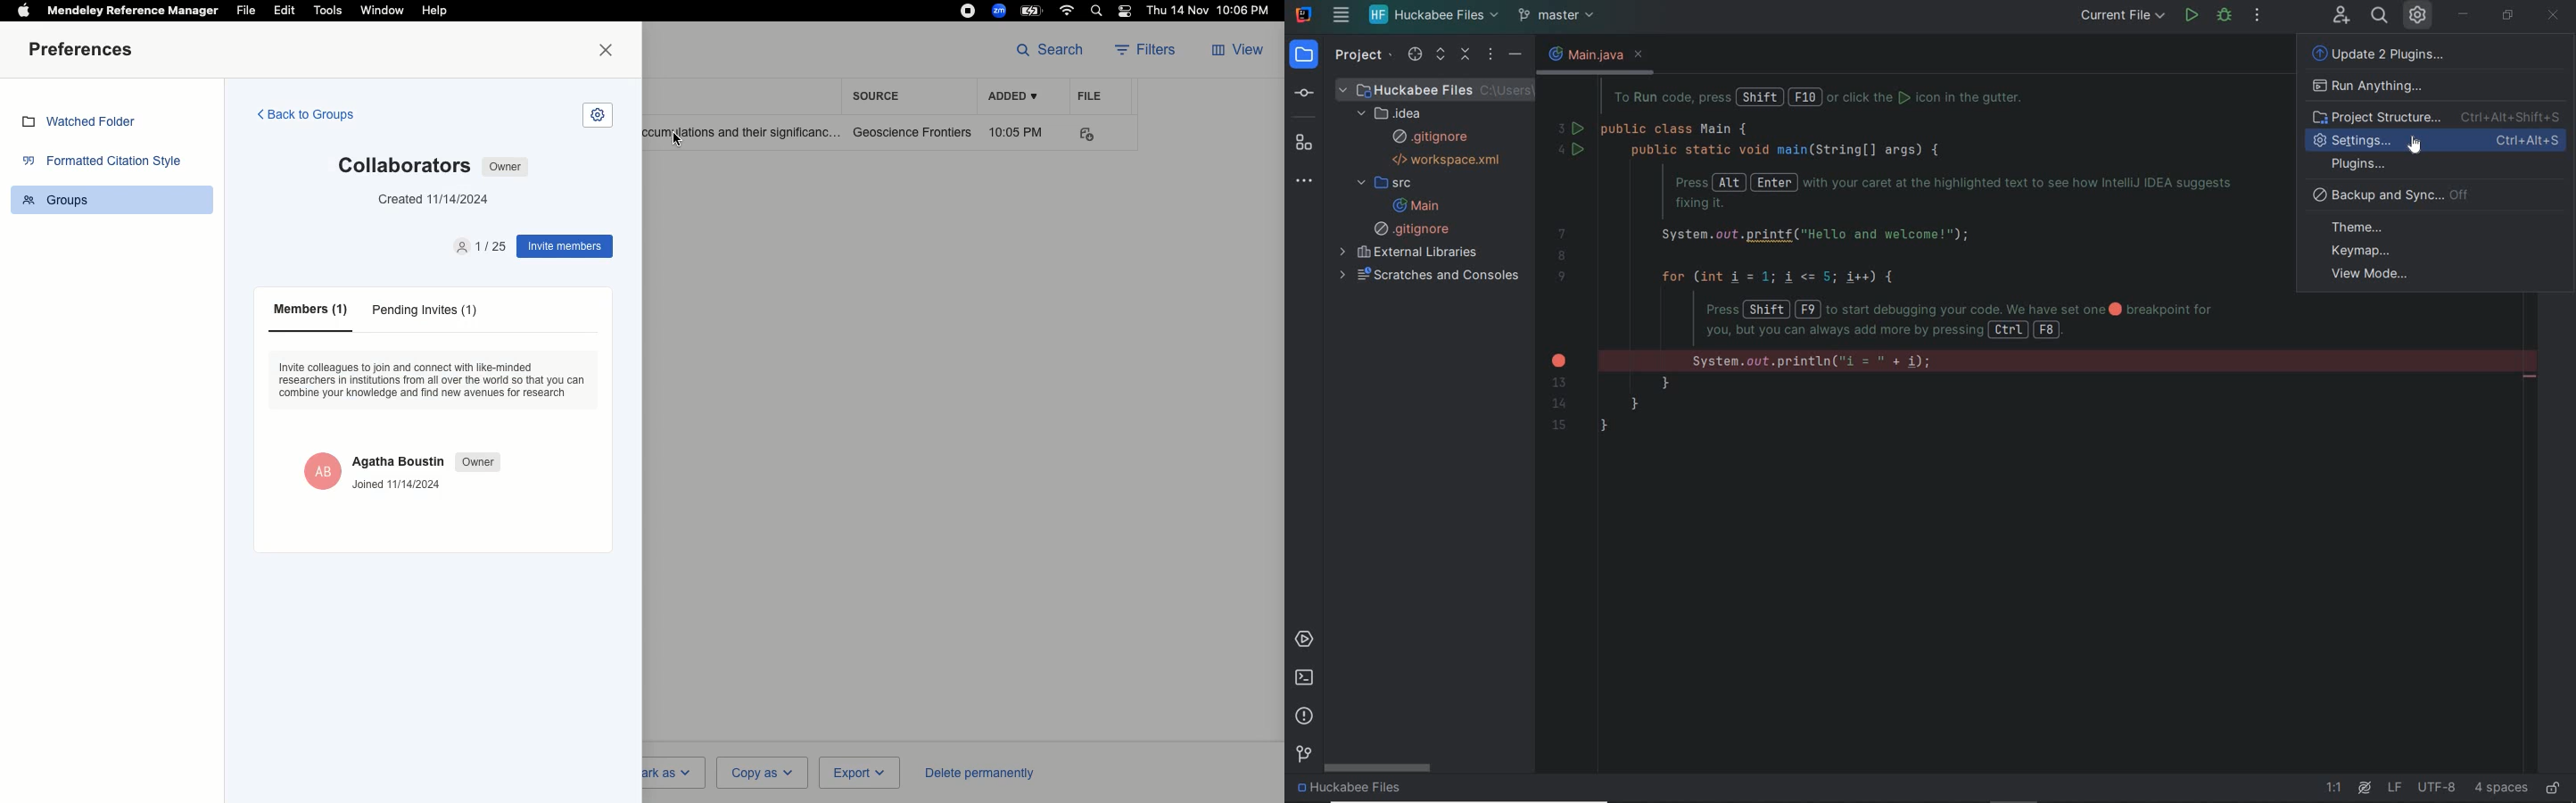 The image size is (2576, 812). What do you see at coordinates (478, 462) in the screenshot?
I see `Owner` at bounding box center [478, 462].